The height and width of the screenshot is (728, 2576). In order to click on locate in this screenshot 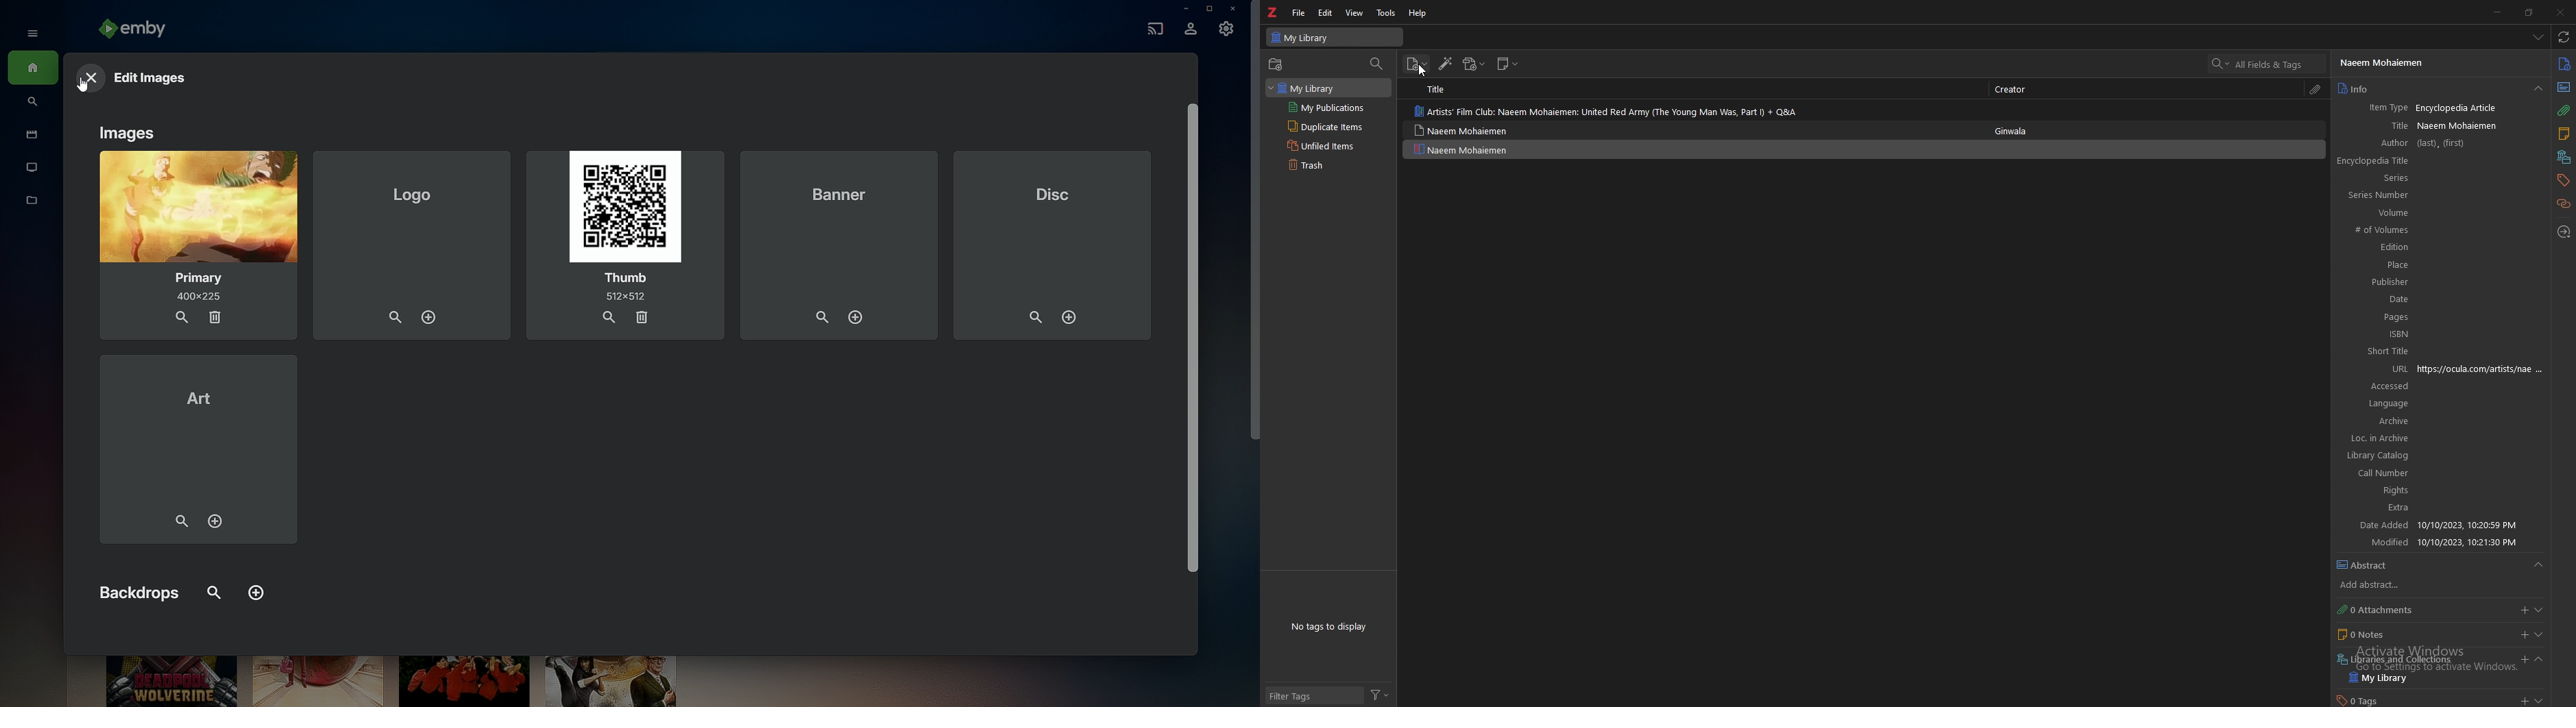, I will do `click(2565, 232)`.